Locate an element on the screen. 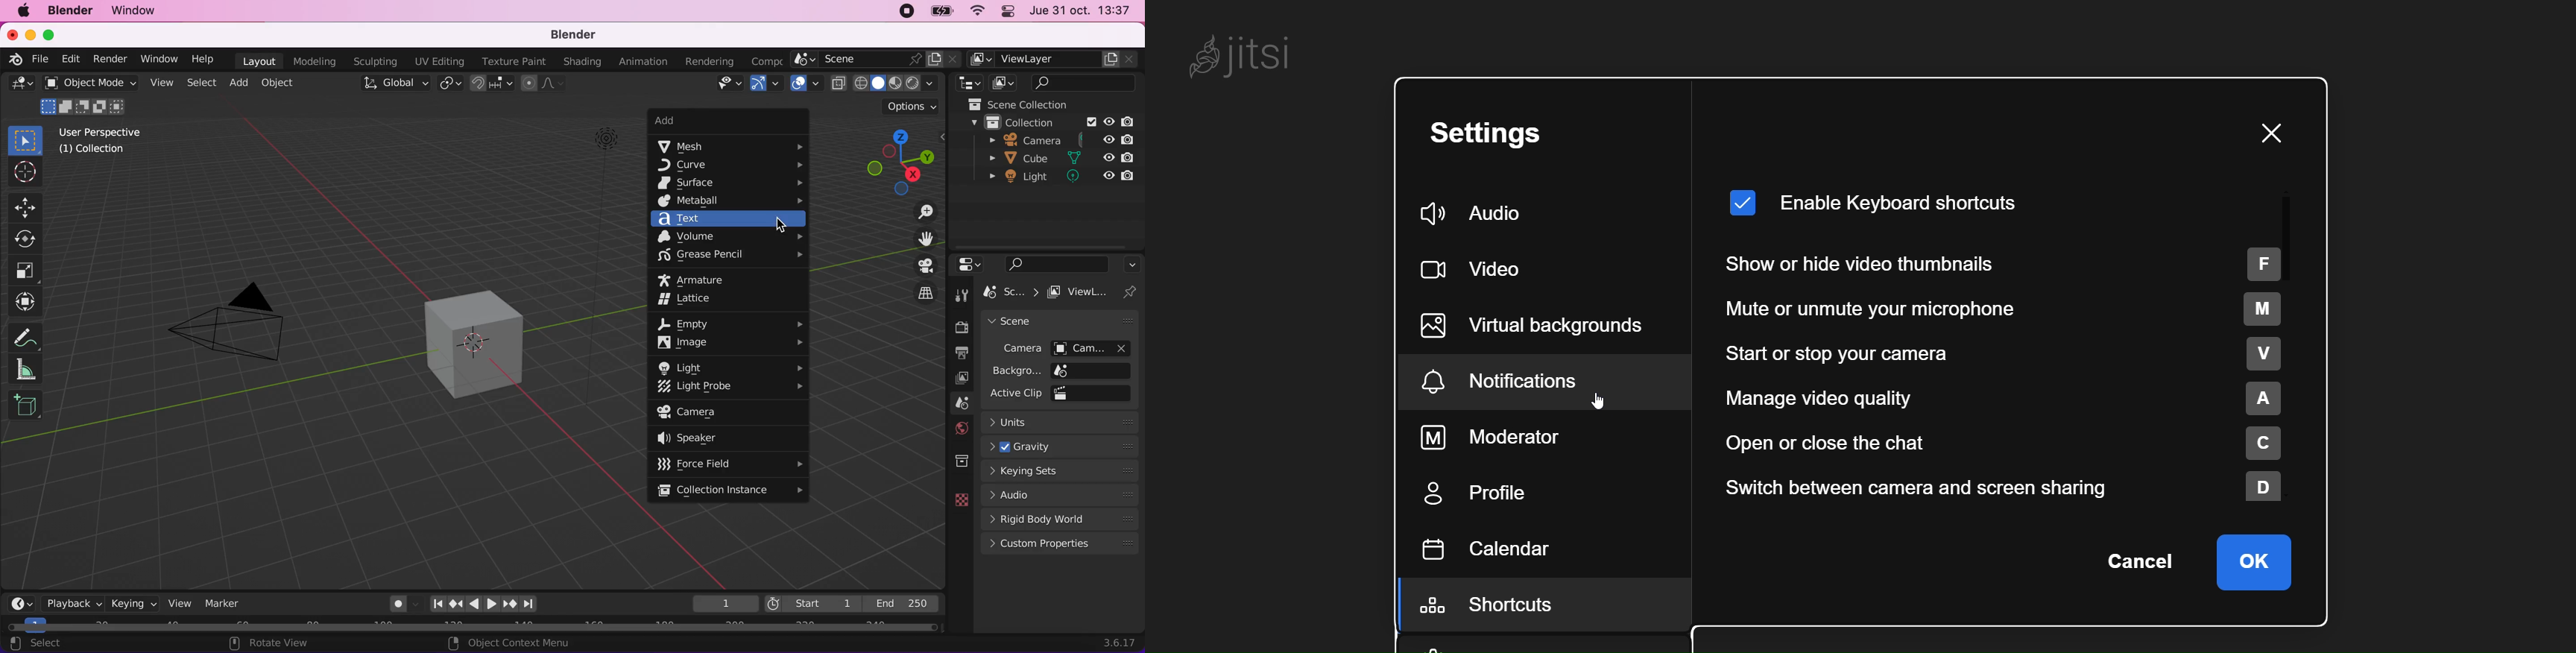 This screenshot has height=672, width=2576. virtual background is located at coordinates (1534, 328).